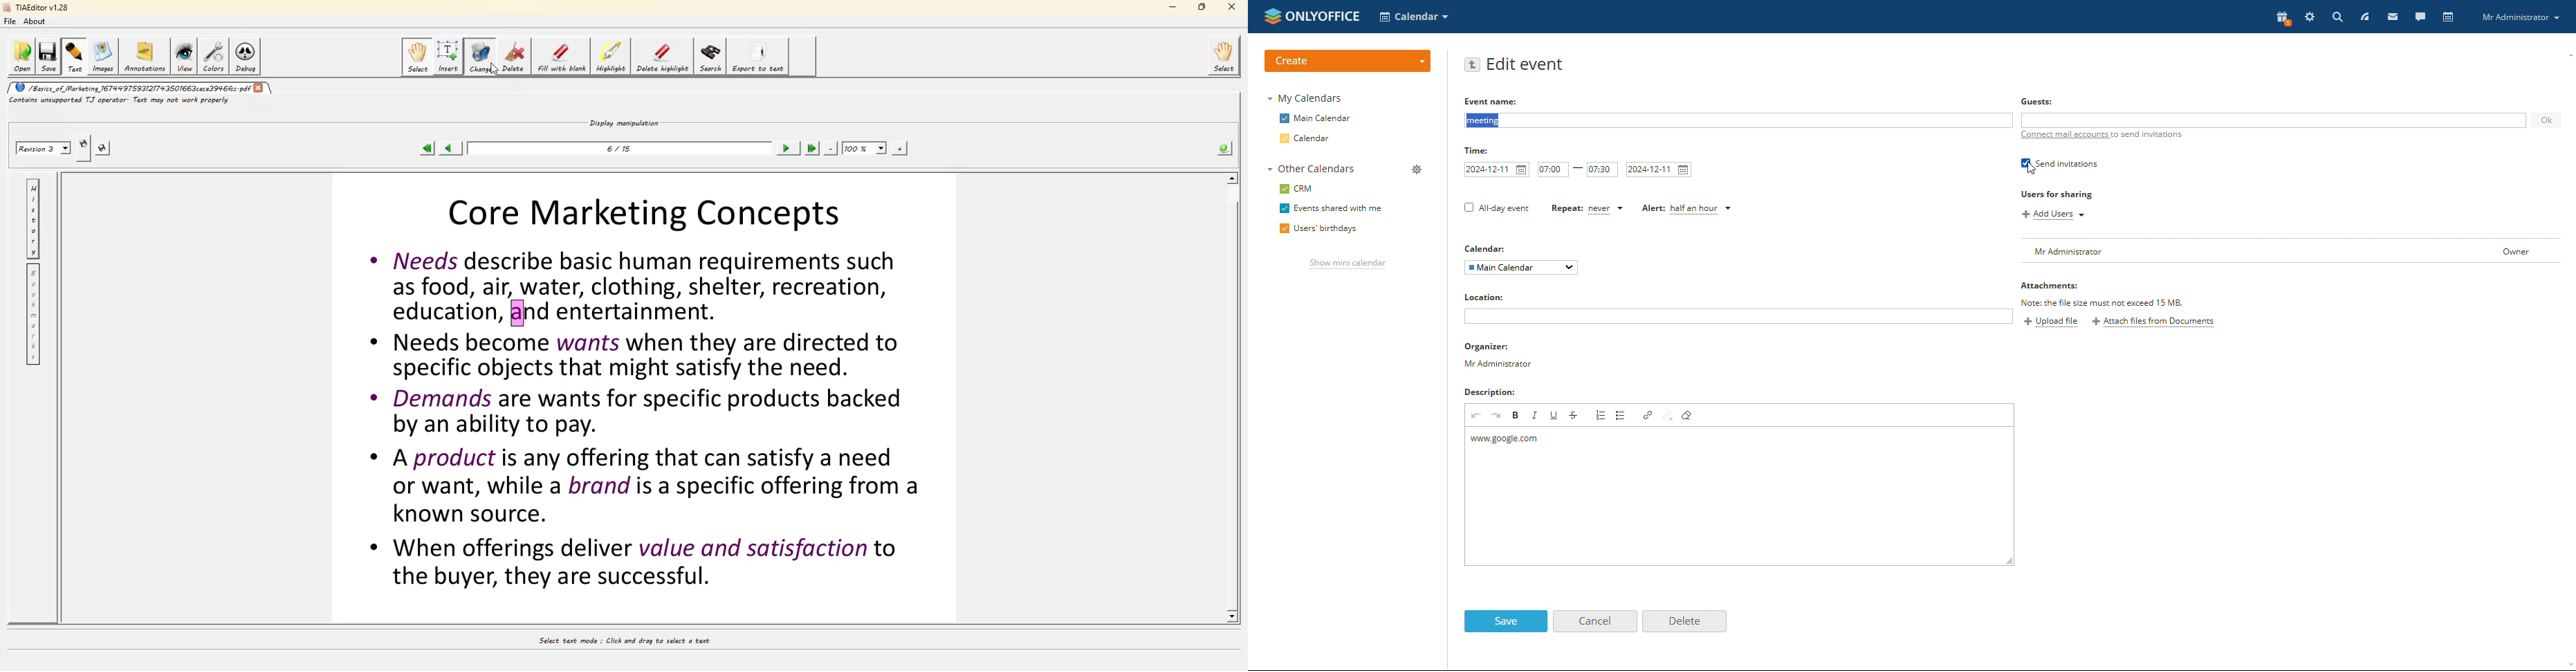  Describe the element at coordinates (1478, 151) in the screenshot. I see `Time:` at that location.